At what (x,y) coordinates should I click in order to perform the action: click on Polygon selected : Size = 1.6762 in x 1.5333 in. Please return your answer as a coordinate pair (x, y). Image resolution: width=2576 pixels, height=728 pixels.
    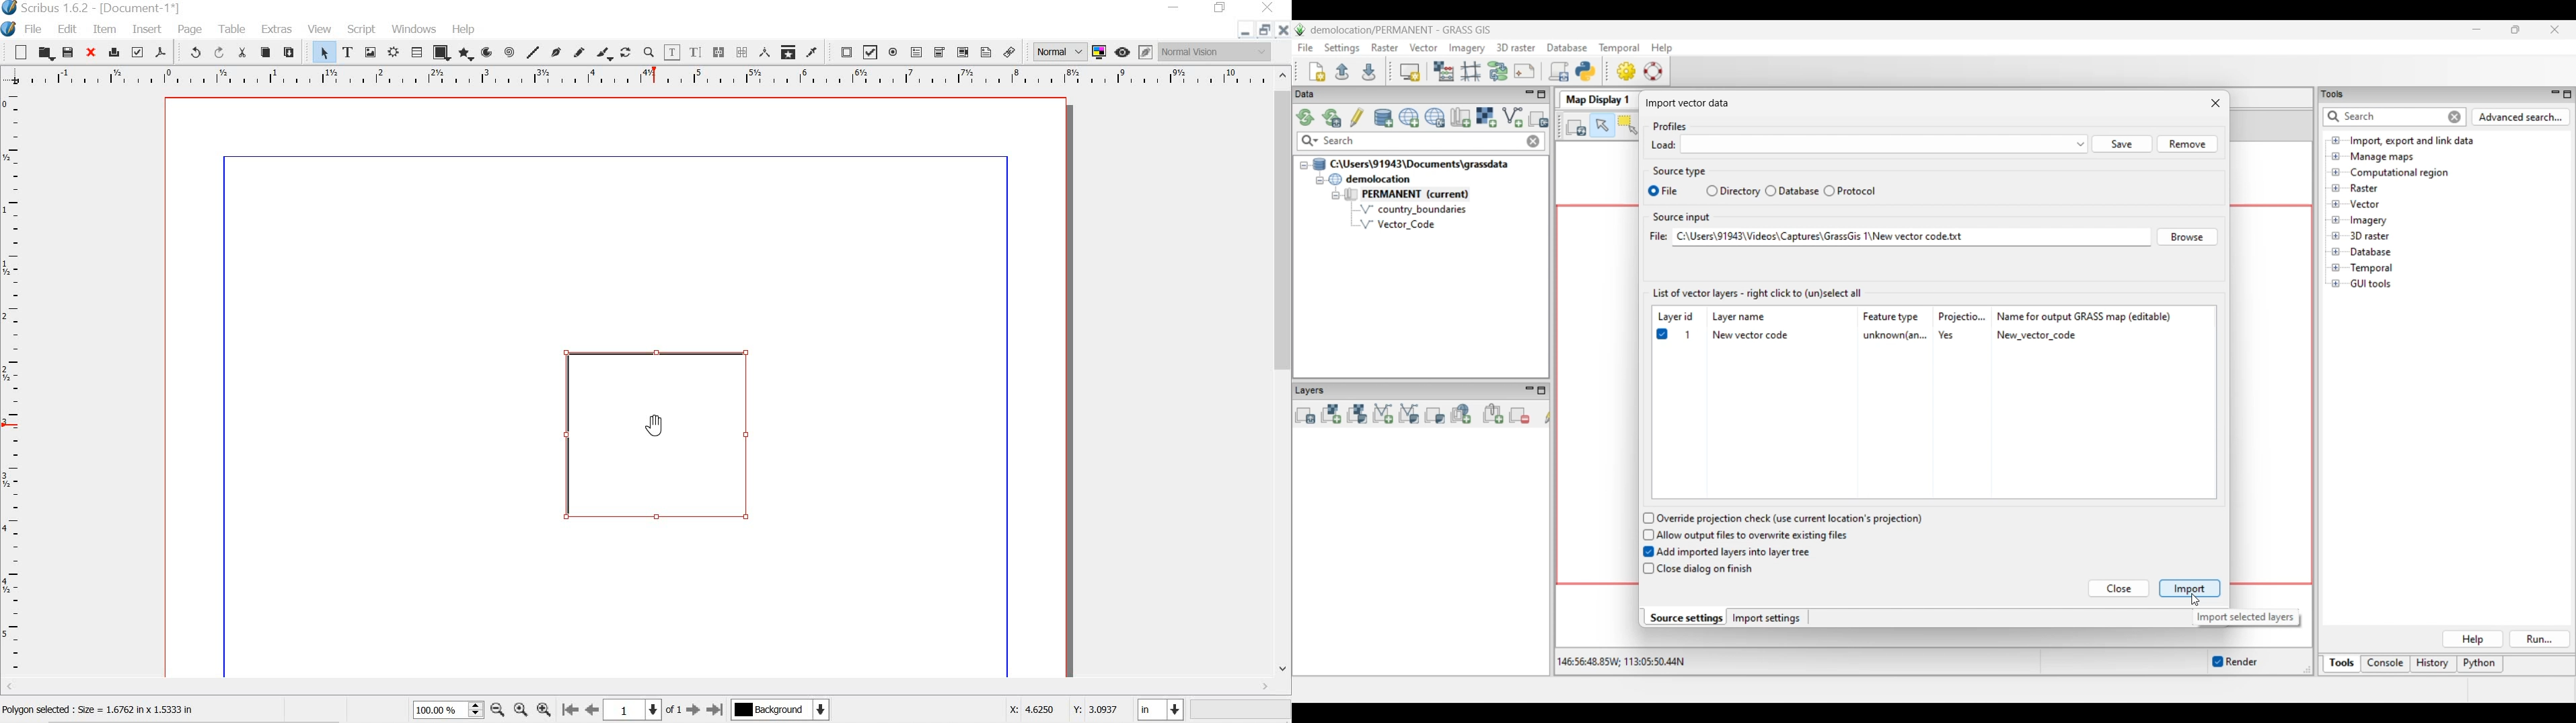
    Looking at the image, I should click on (102, 710).